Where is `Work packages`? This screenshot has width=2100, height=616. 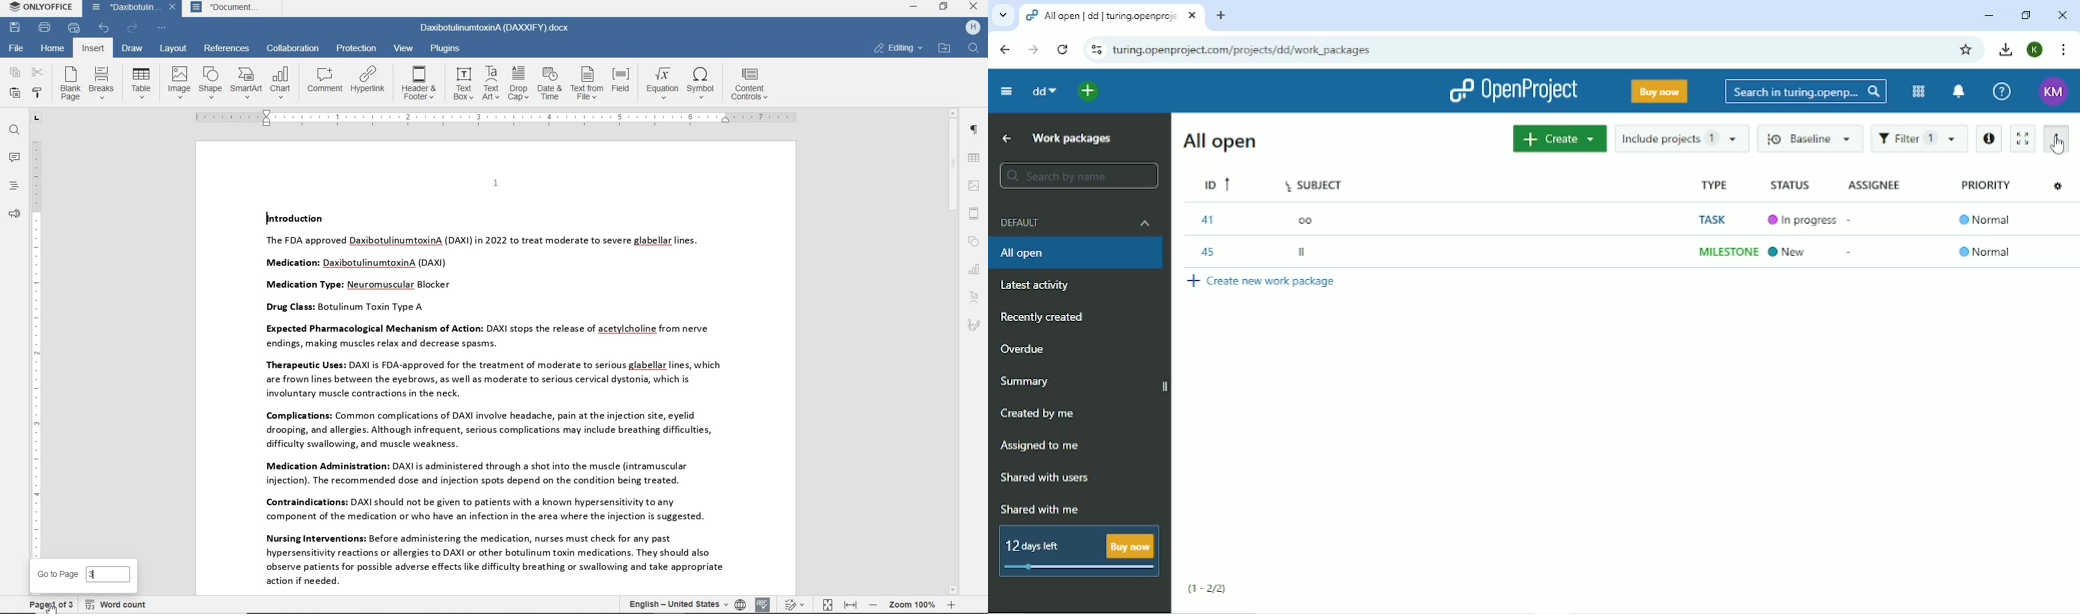
Work packages is located at coordinates (1072, 140).